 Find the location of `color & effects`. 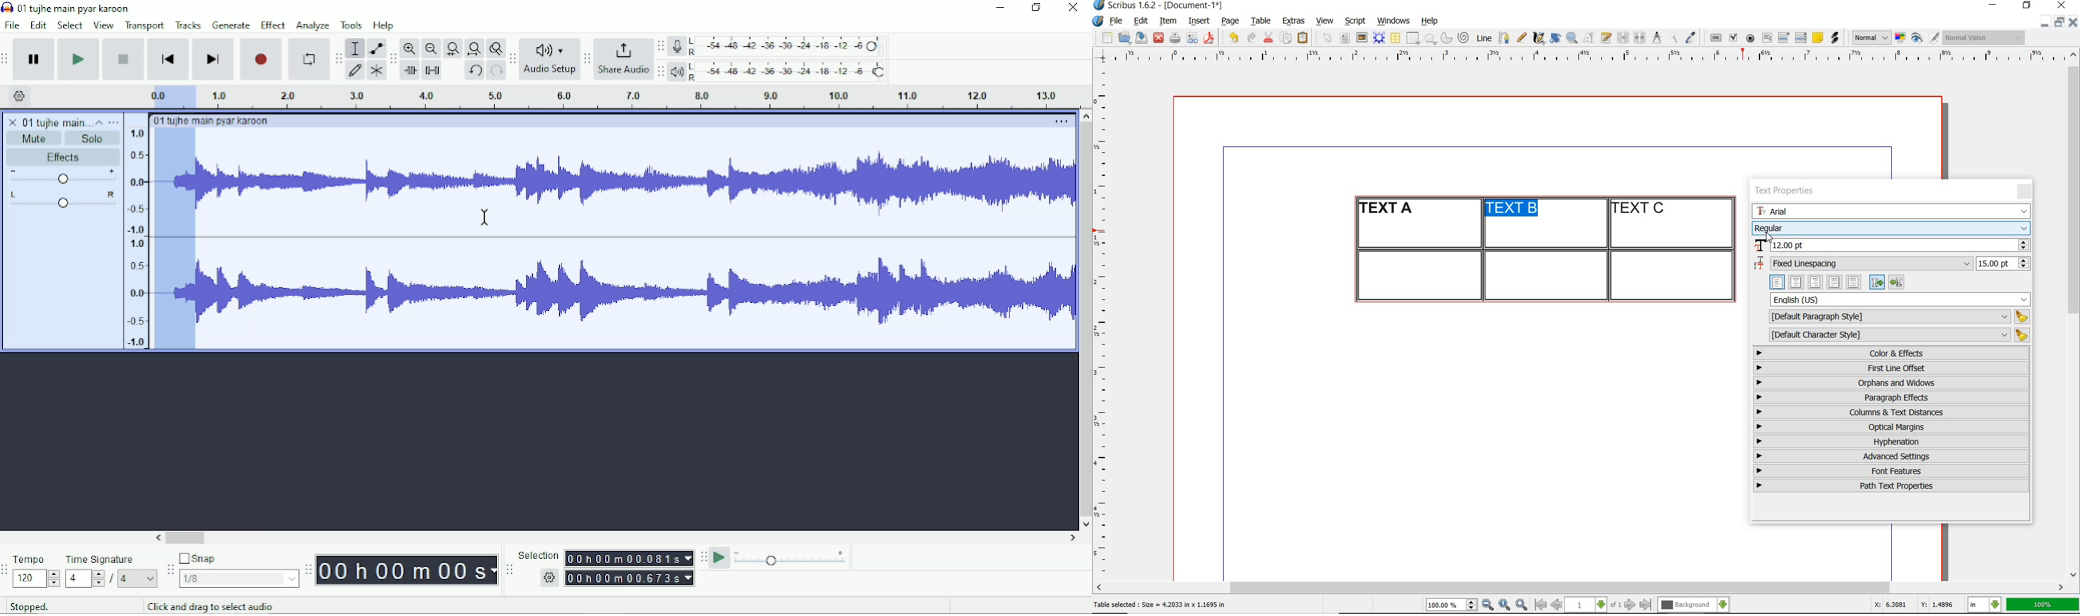

color & effects is located at coordinates (1892, 353).